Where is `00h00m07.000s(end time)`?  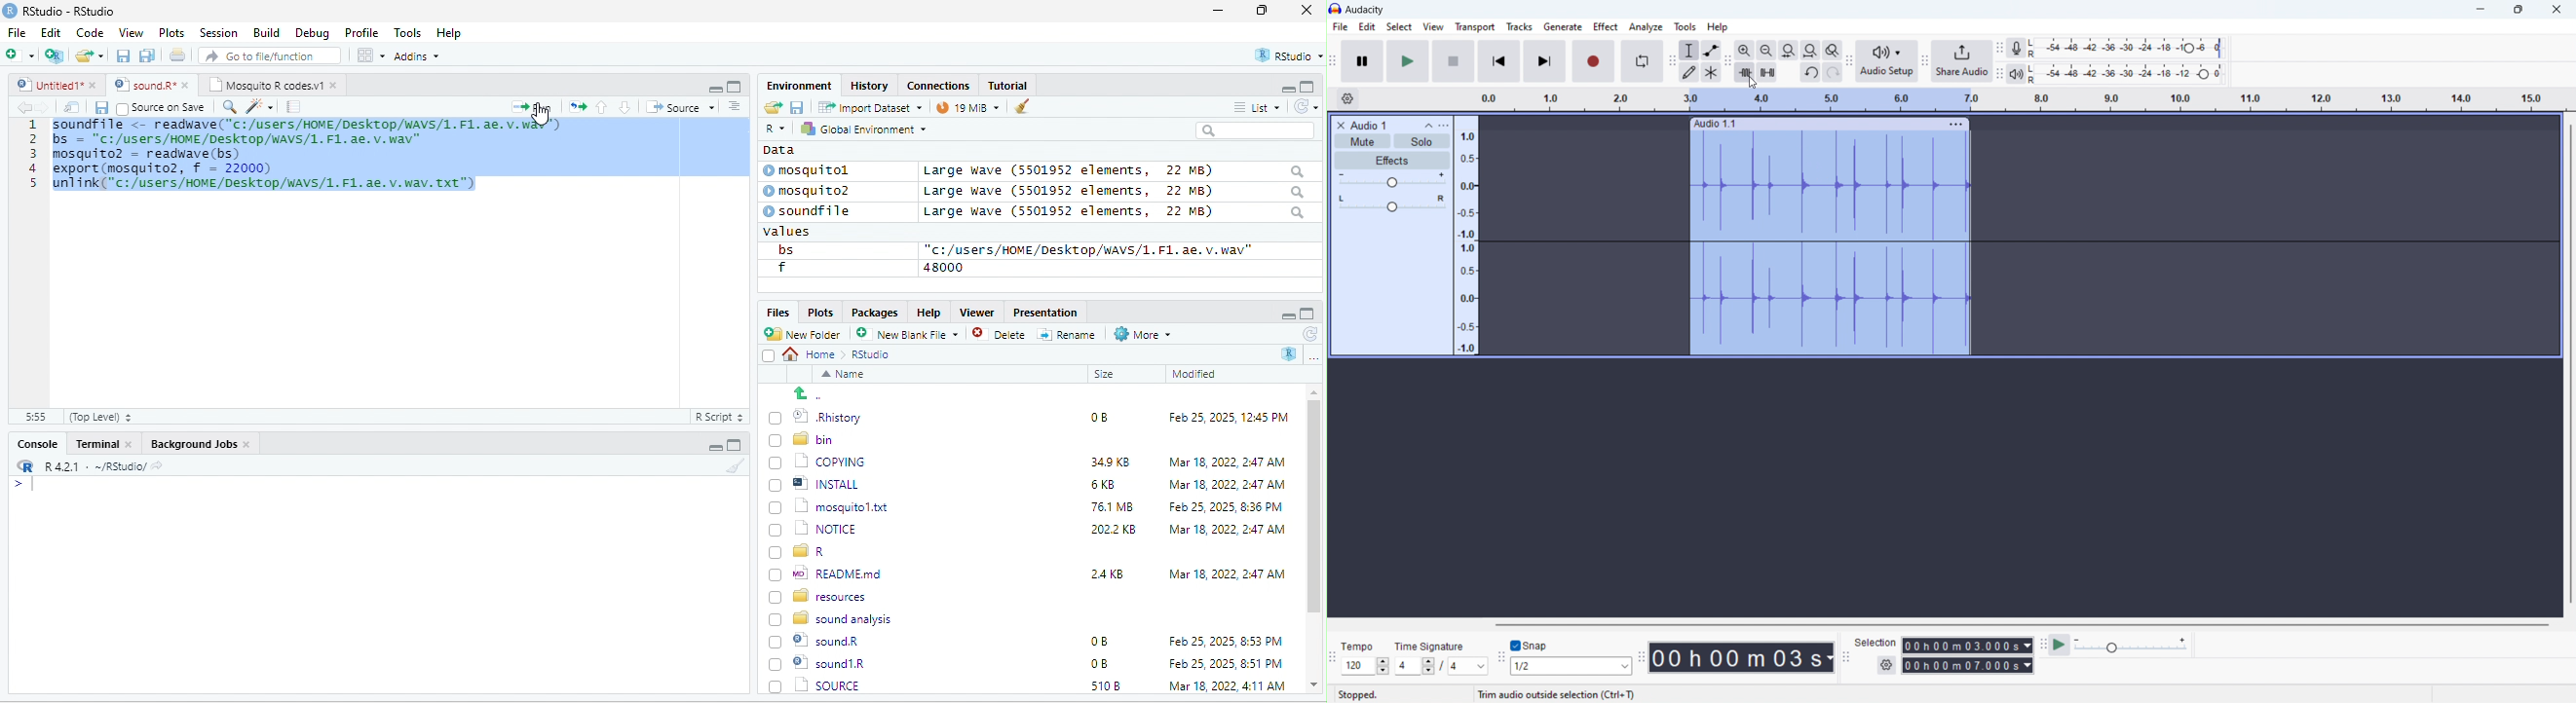
00h00m07.000s(end time) is located at coordinates (1967, 665).